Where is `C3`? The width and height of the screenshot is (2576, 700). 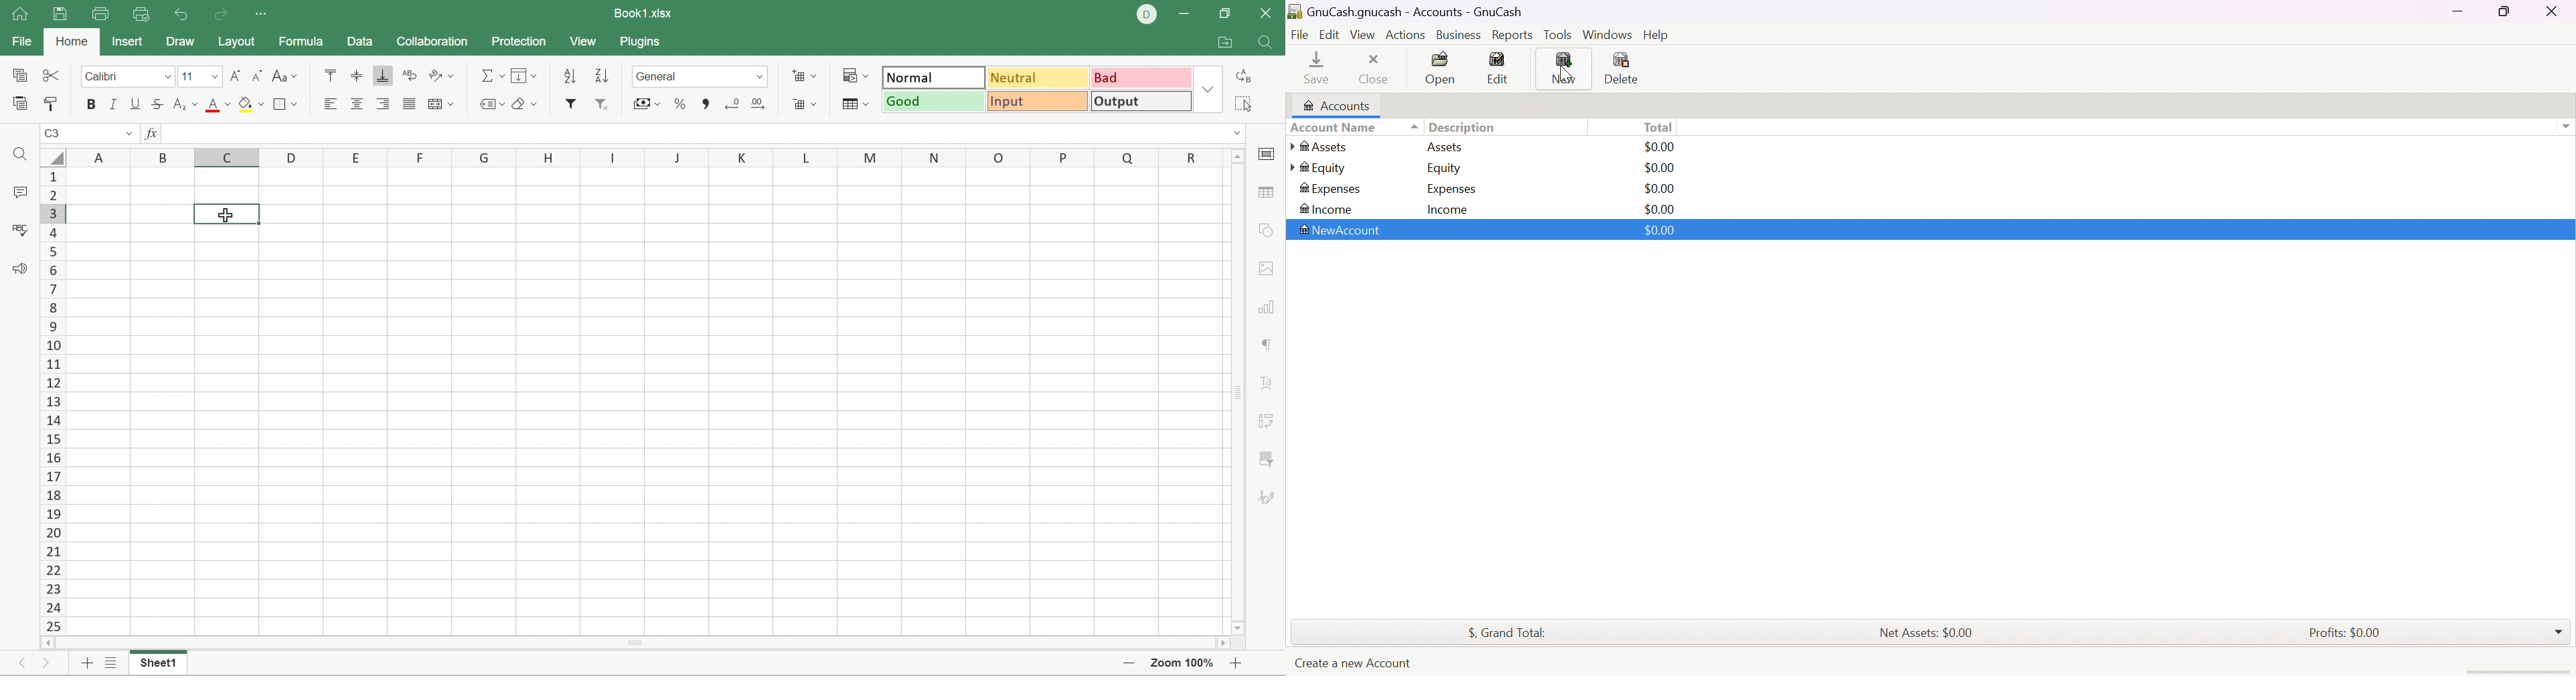 C3 is located at coordinates (54, 135).